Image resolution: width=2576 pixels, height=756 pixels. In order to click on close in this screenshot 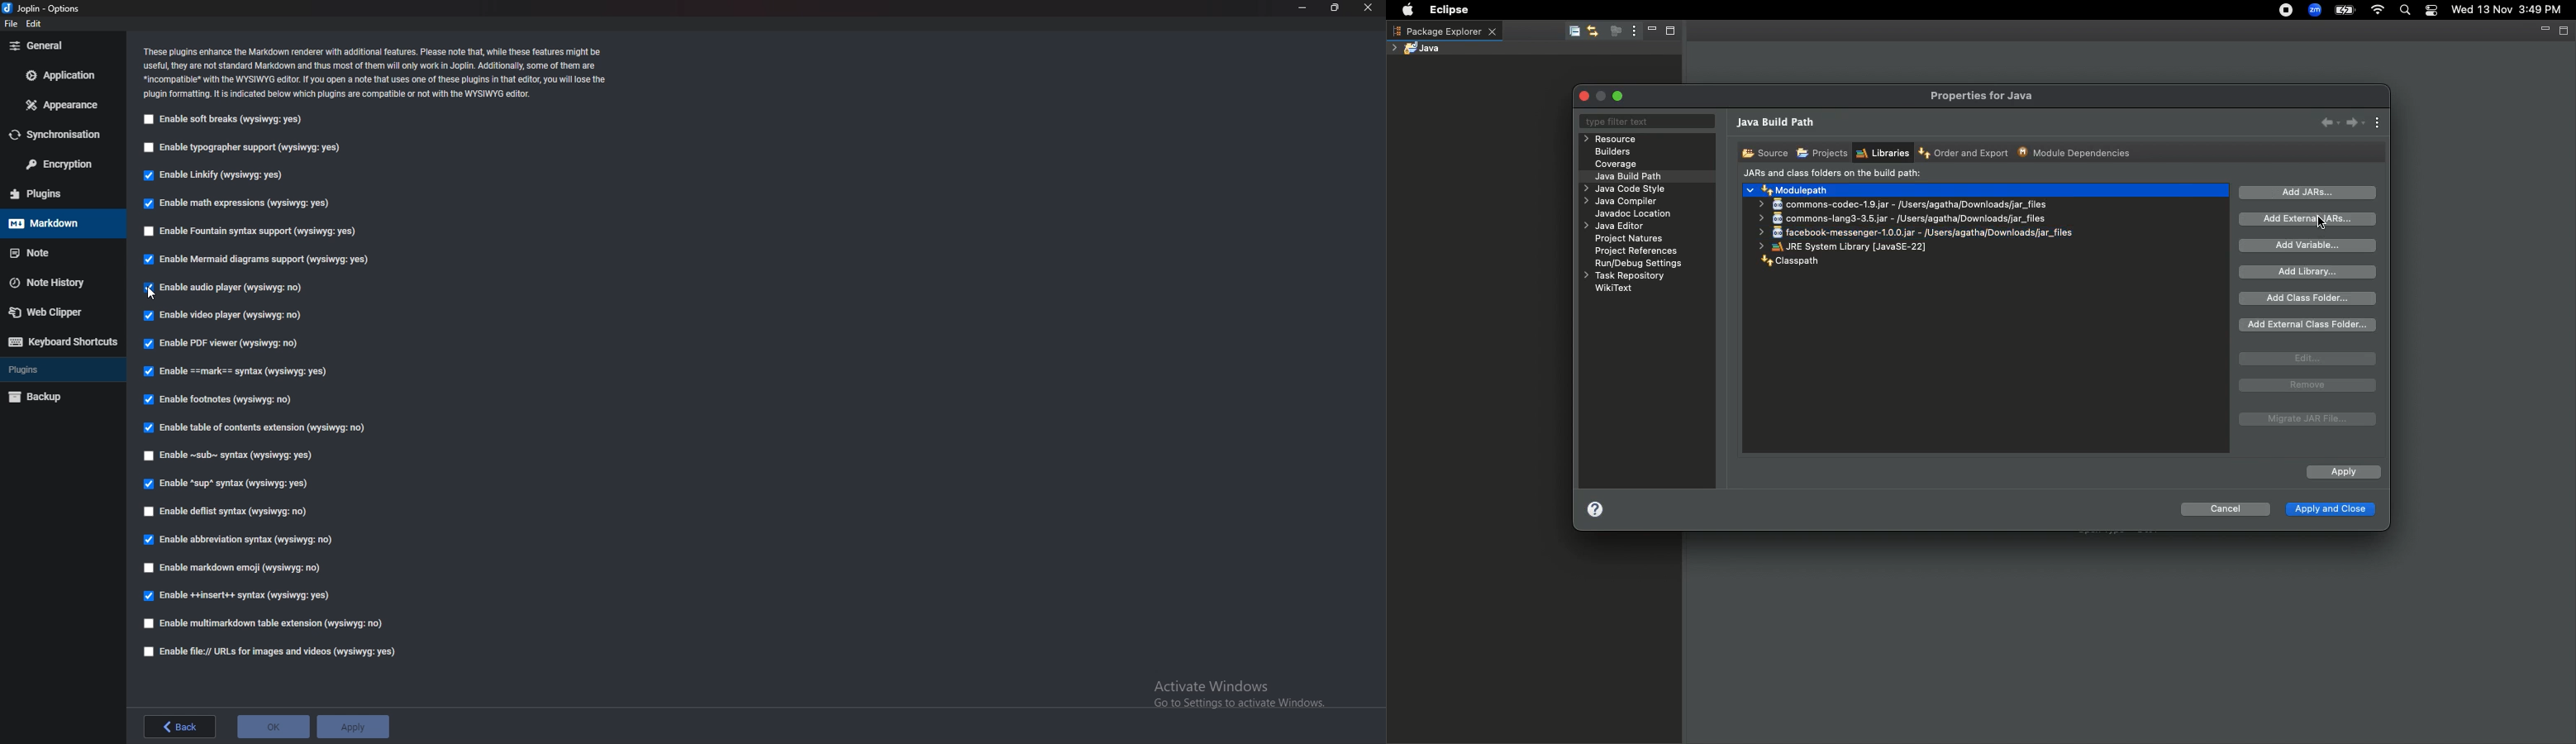, I will do `click(1369, 8)`.